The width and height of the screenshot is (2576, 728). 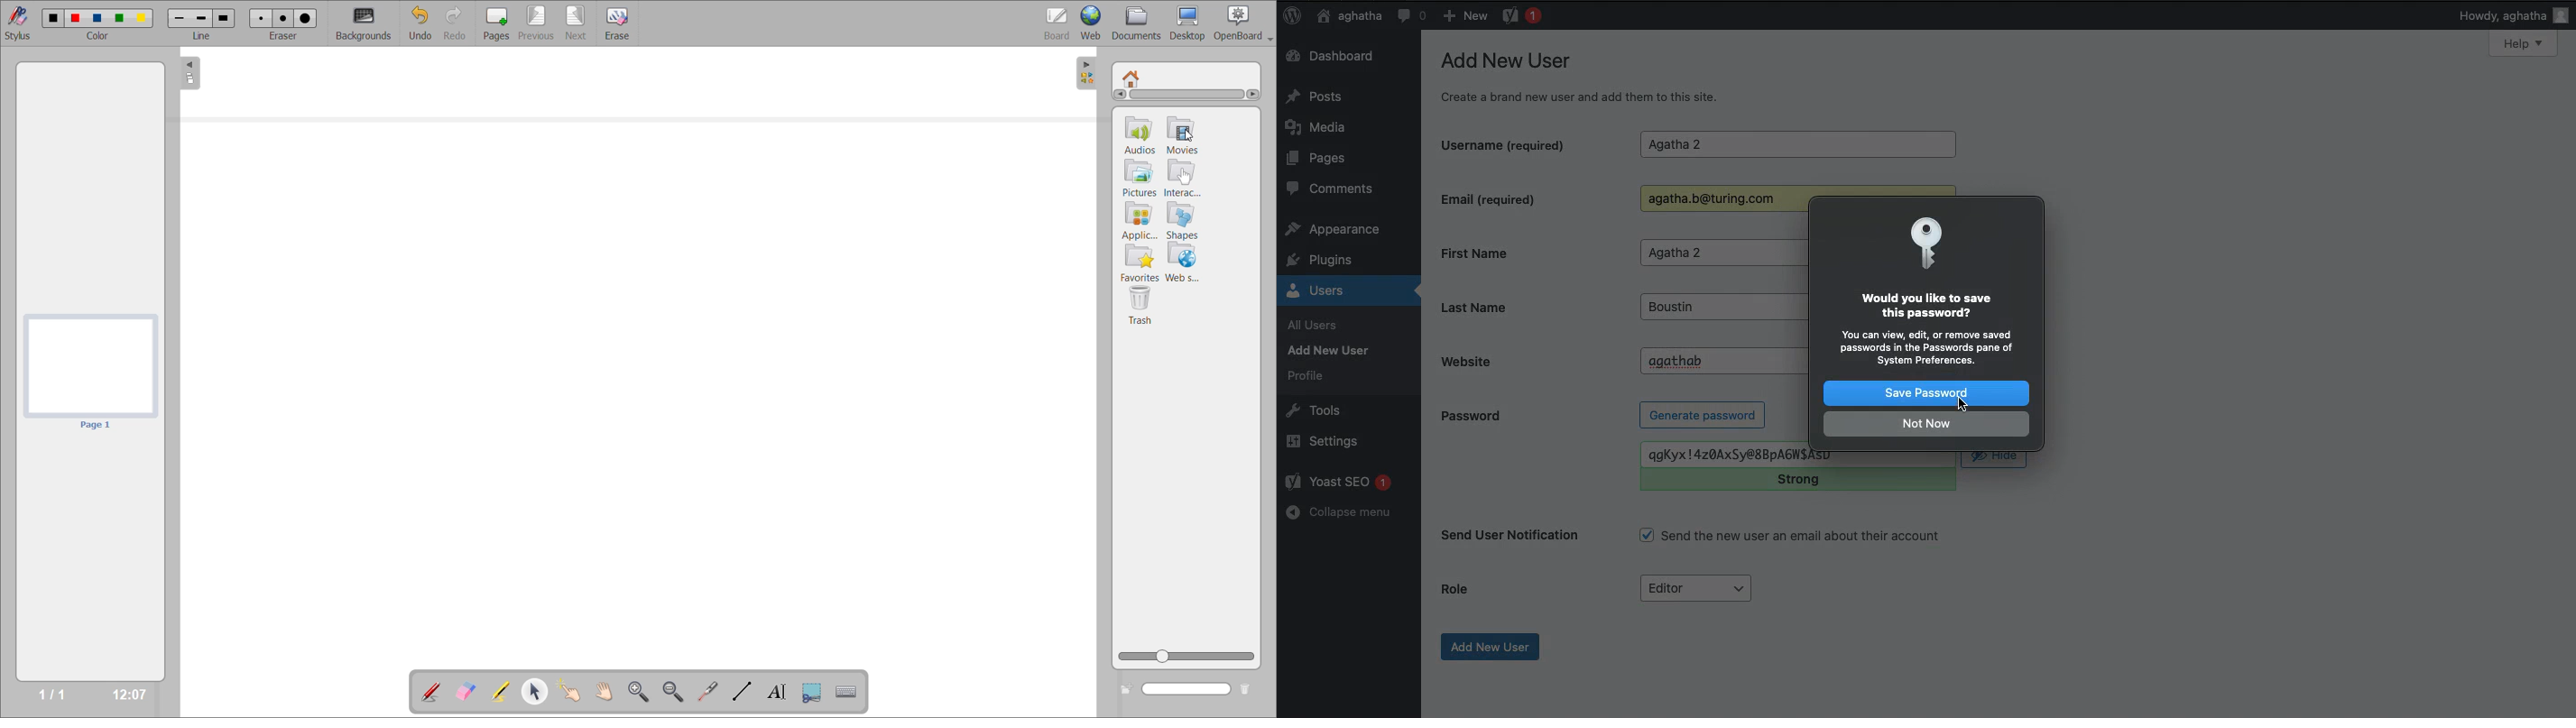 I want to click on profile, so click(x=1311, y=375).